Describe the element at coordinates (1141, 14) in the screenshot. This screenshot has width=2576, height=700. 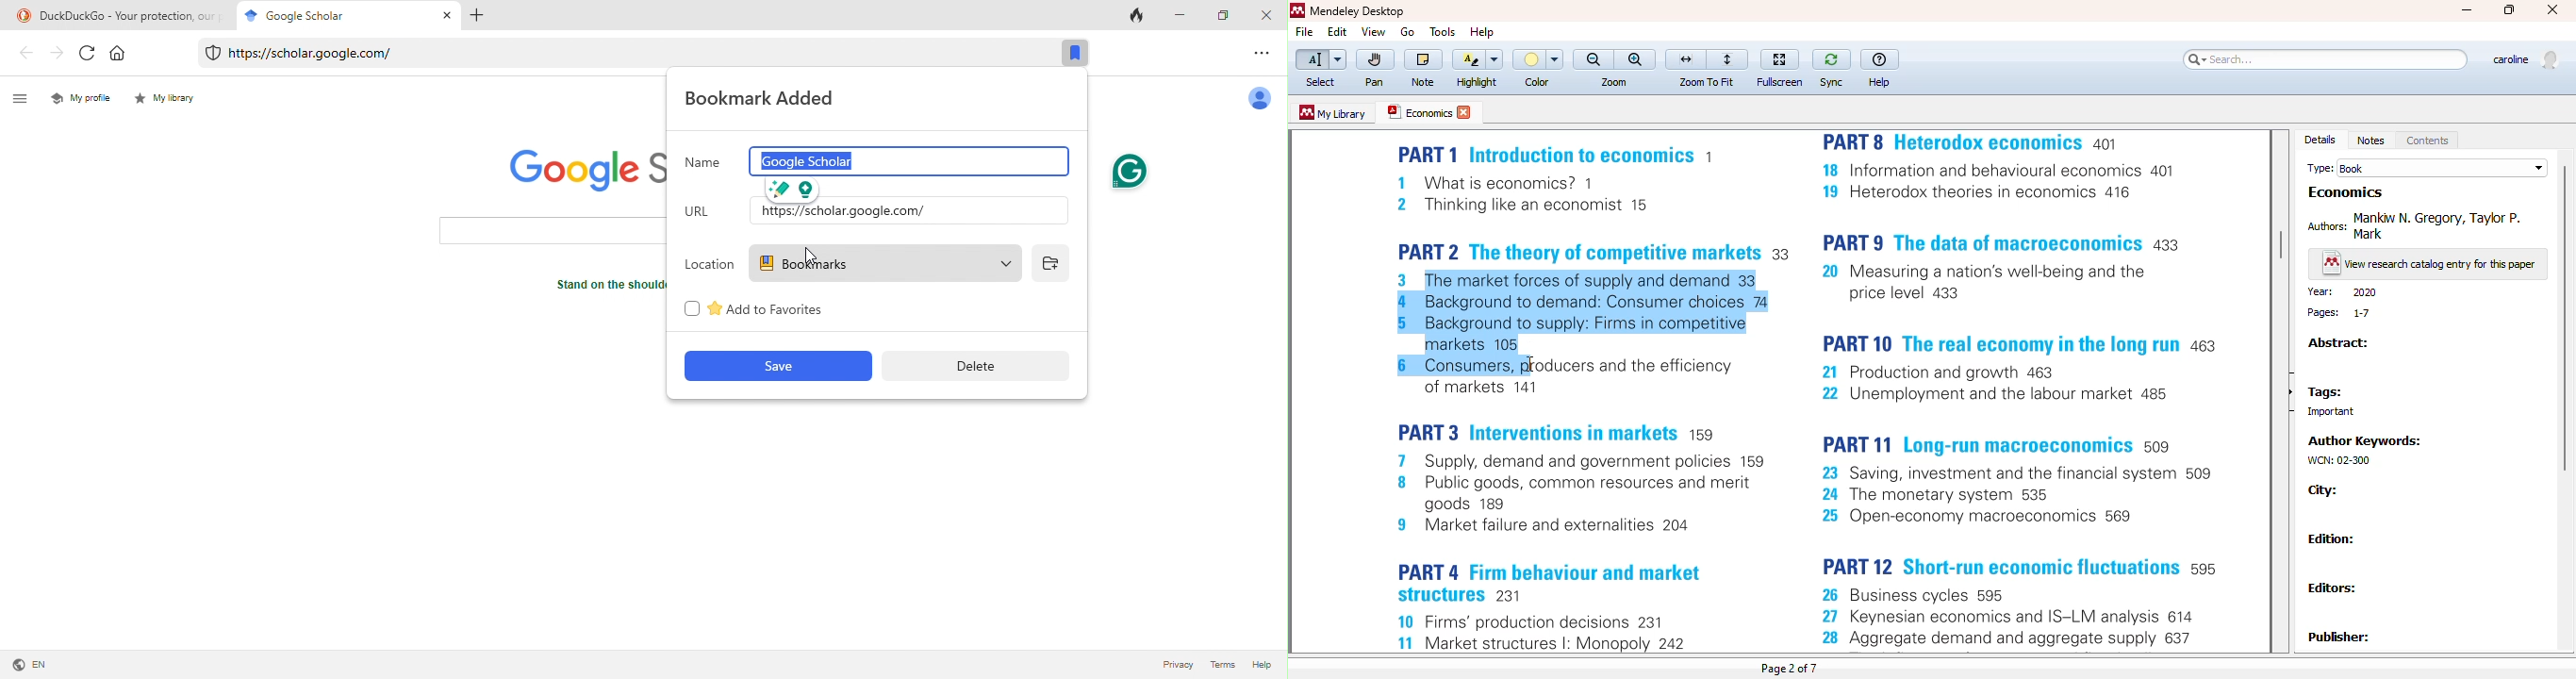
I see `track tab` at that location.